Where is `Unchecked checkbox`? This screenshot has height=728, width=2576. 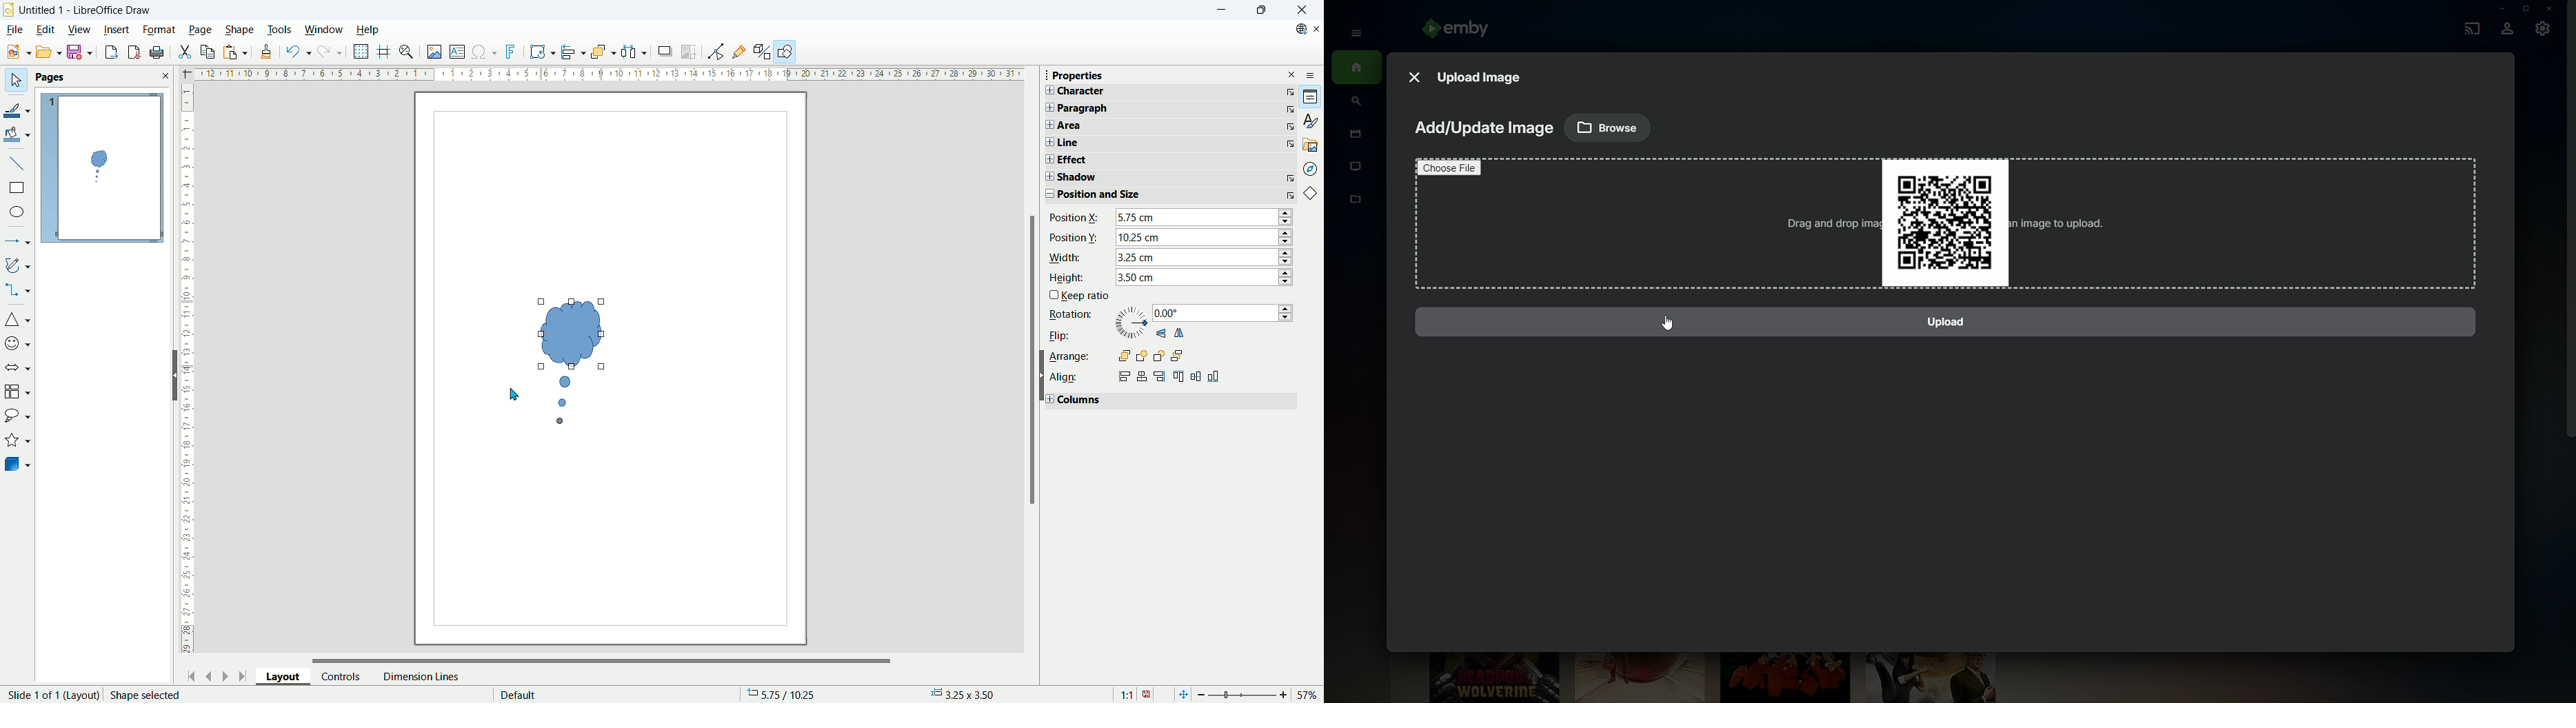
Unchecked checkbox is located at coordinates (1053, 295).